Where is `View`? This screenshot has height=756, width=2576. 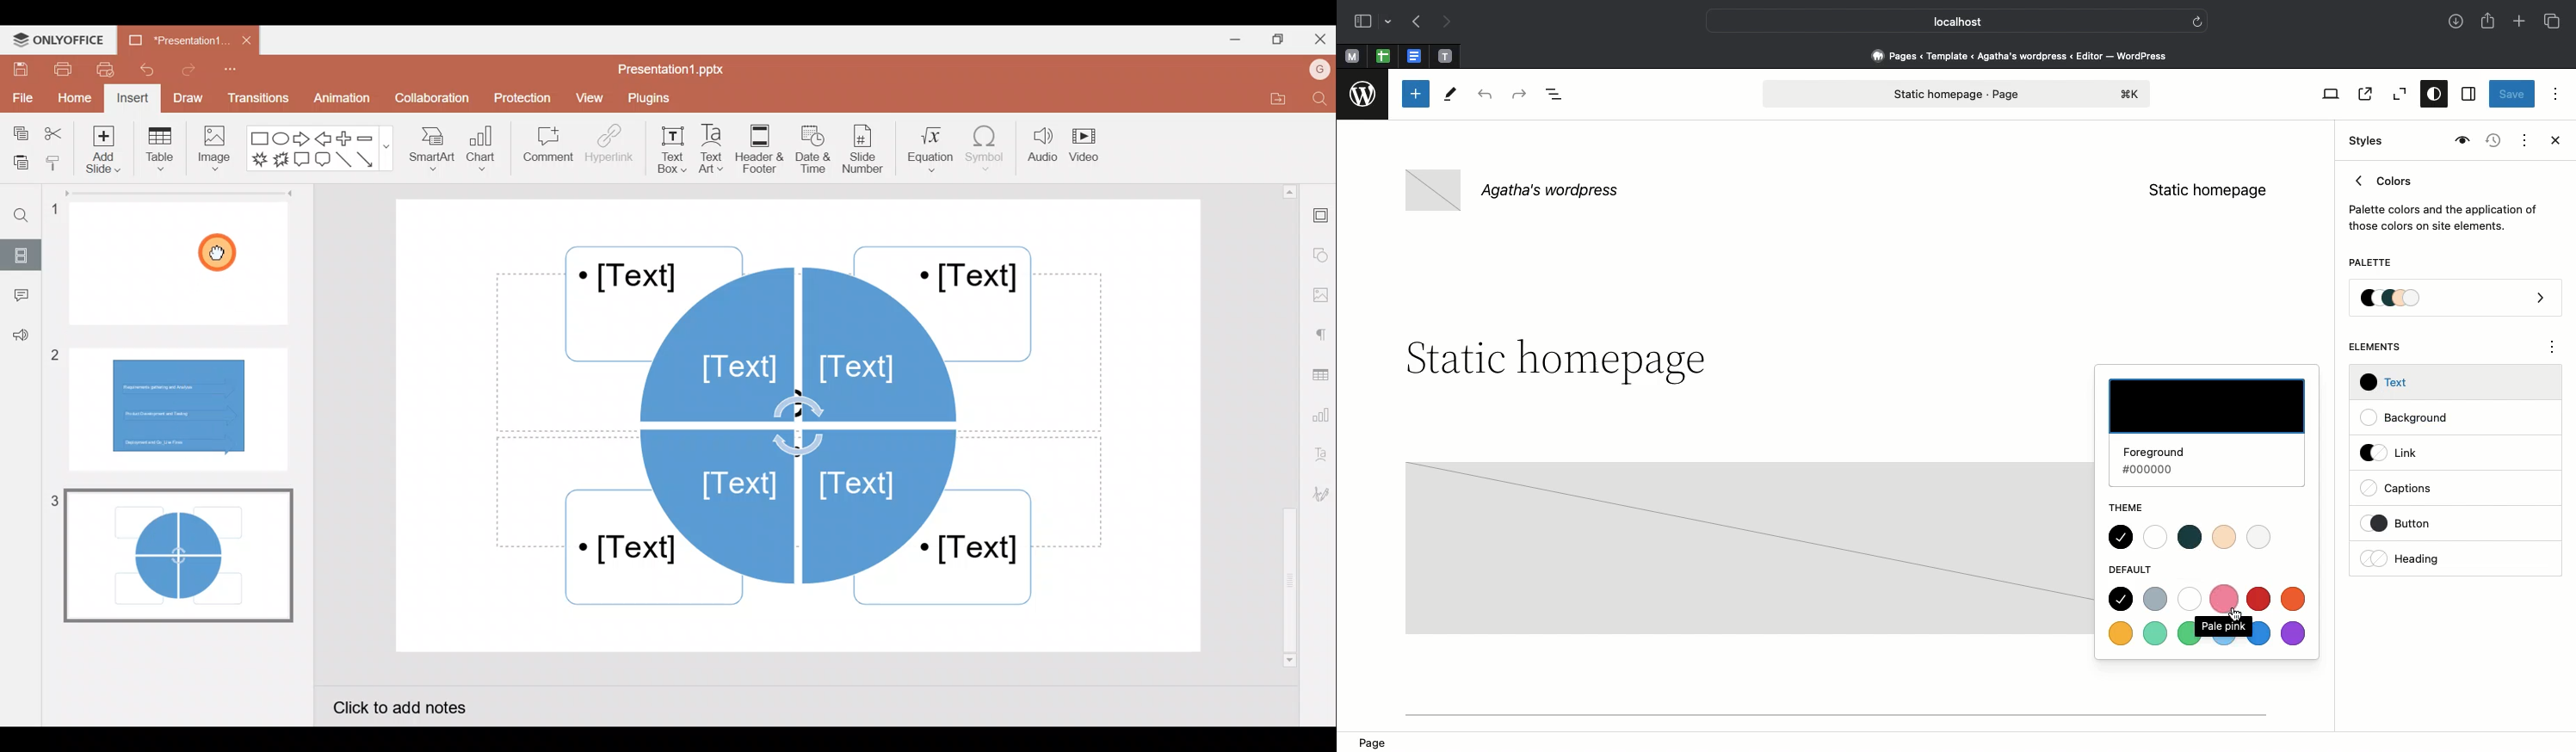
View is located at coordinates (589, 100).